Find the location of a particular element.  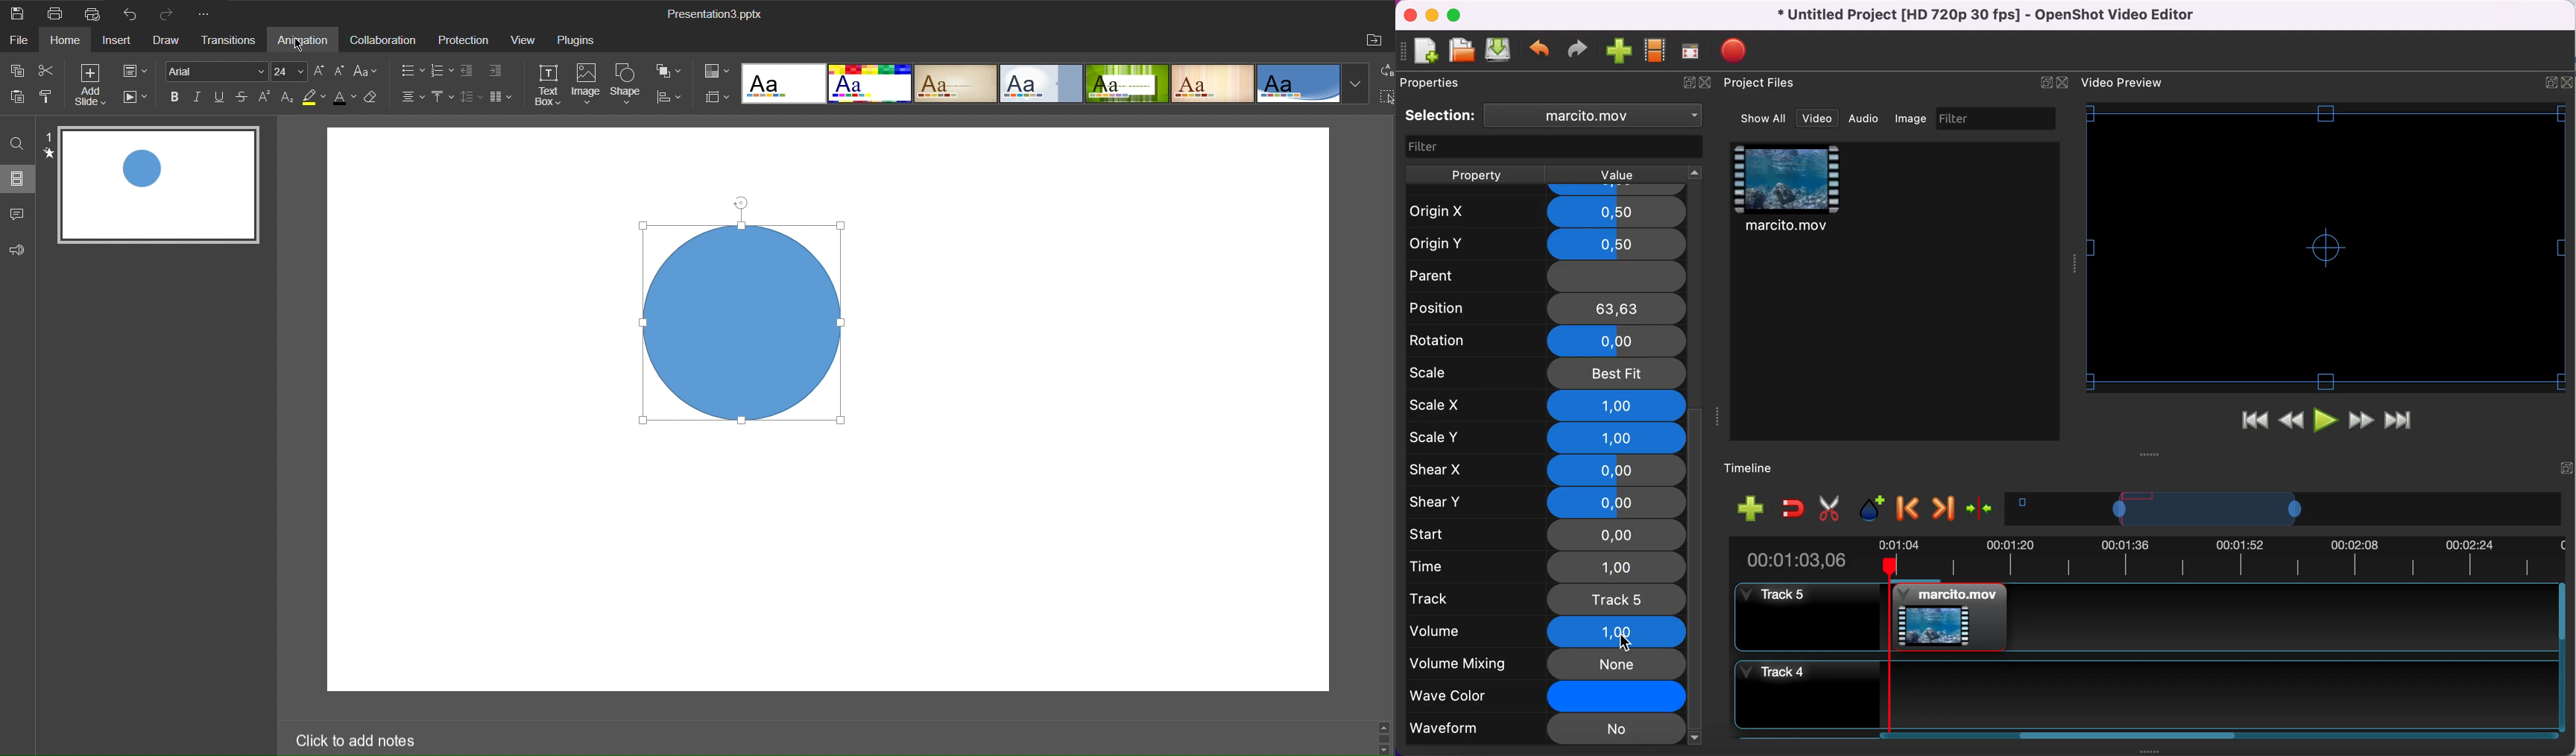

Undo is located at coordinates (127, 14).